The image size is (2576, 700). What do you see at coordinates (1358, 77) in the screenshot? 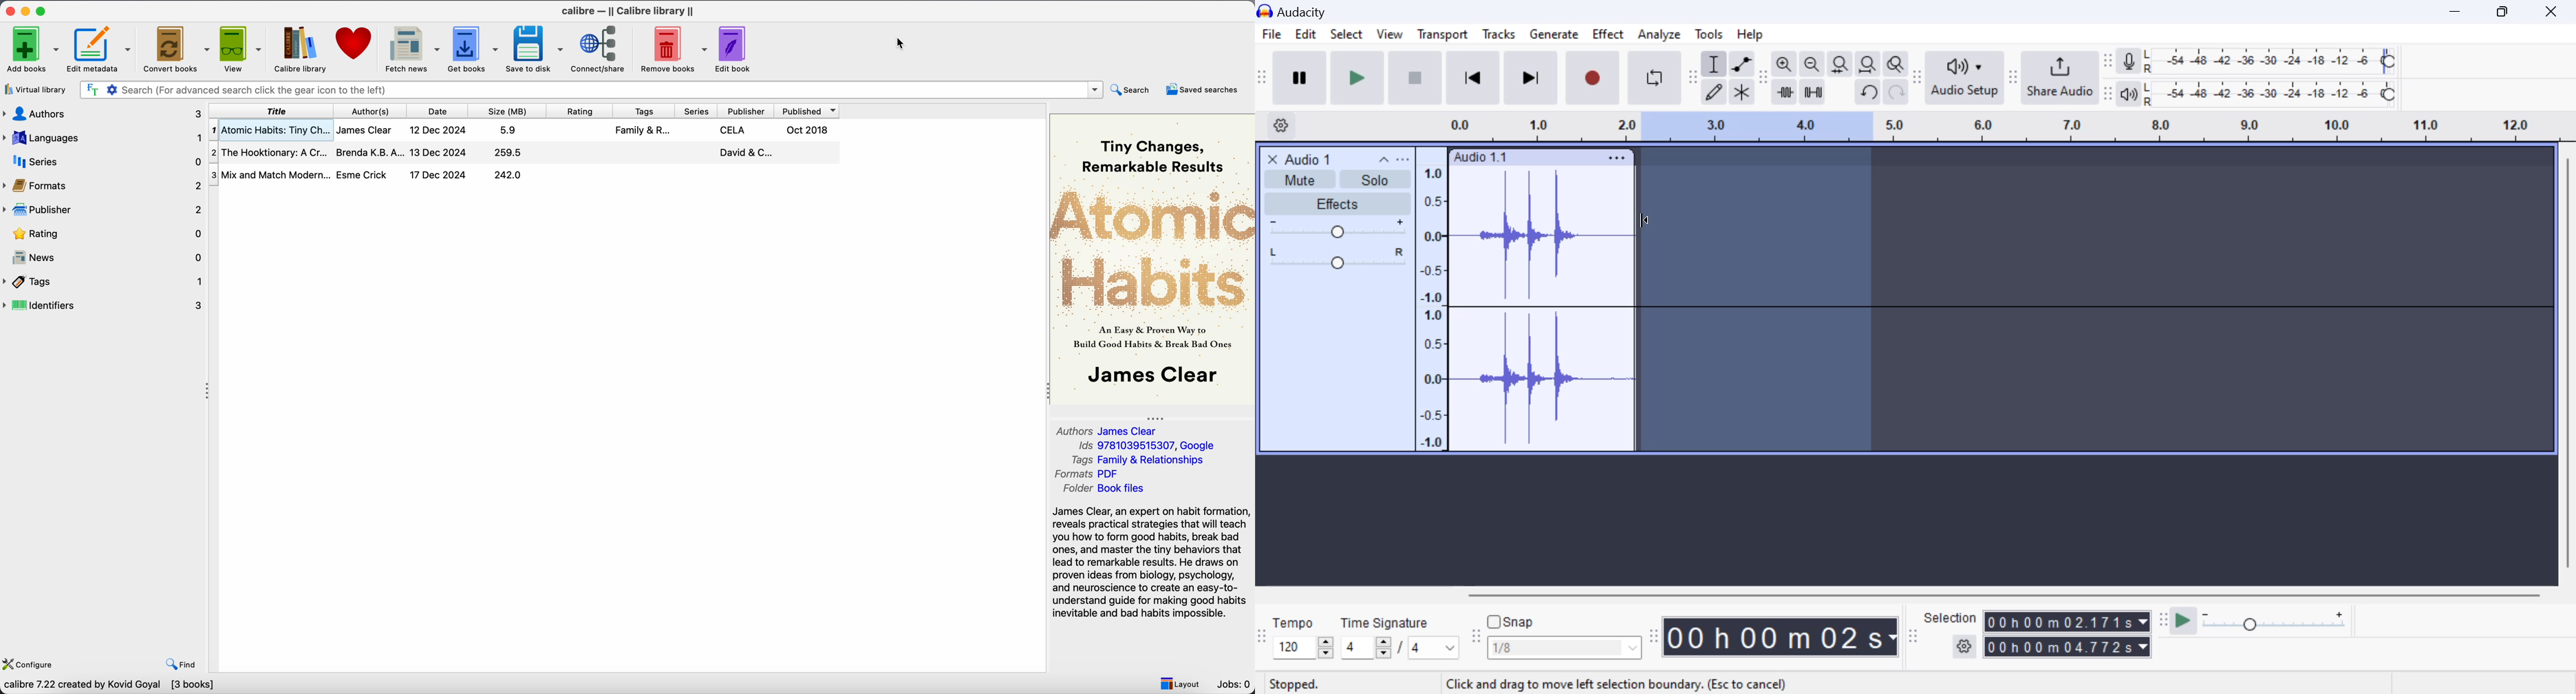
I see `Play` at bounding box center [1358, 77].